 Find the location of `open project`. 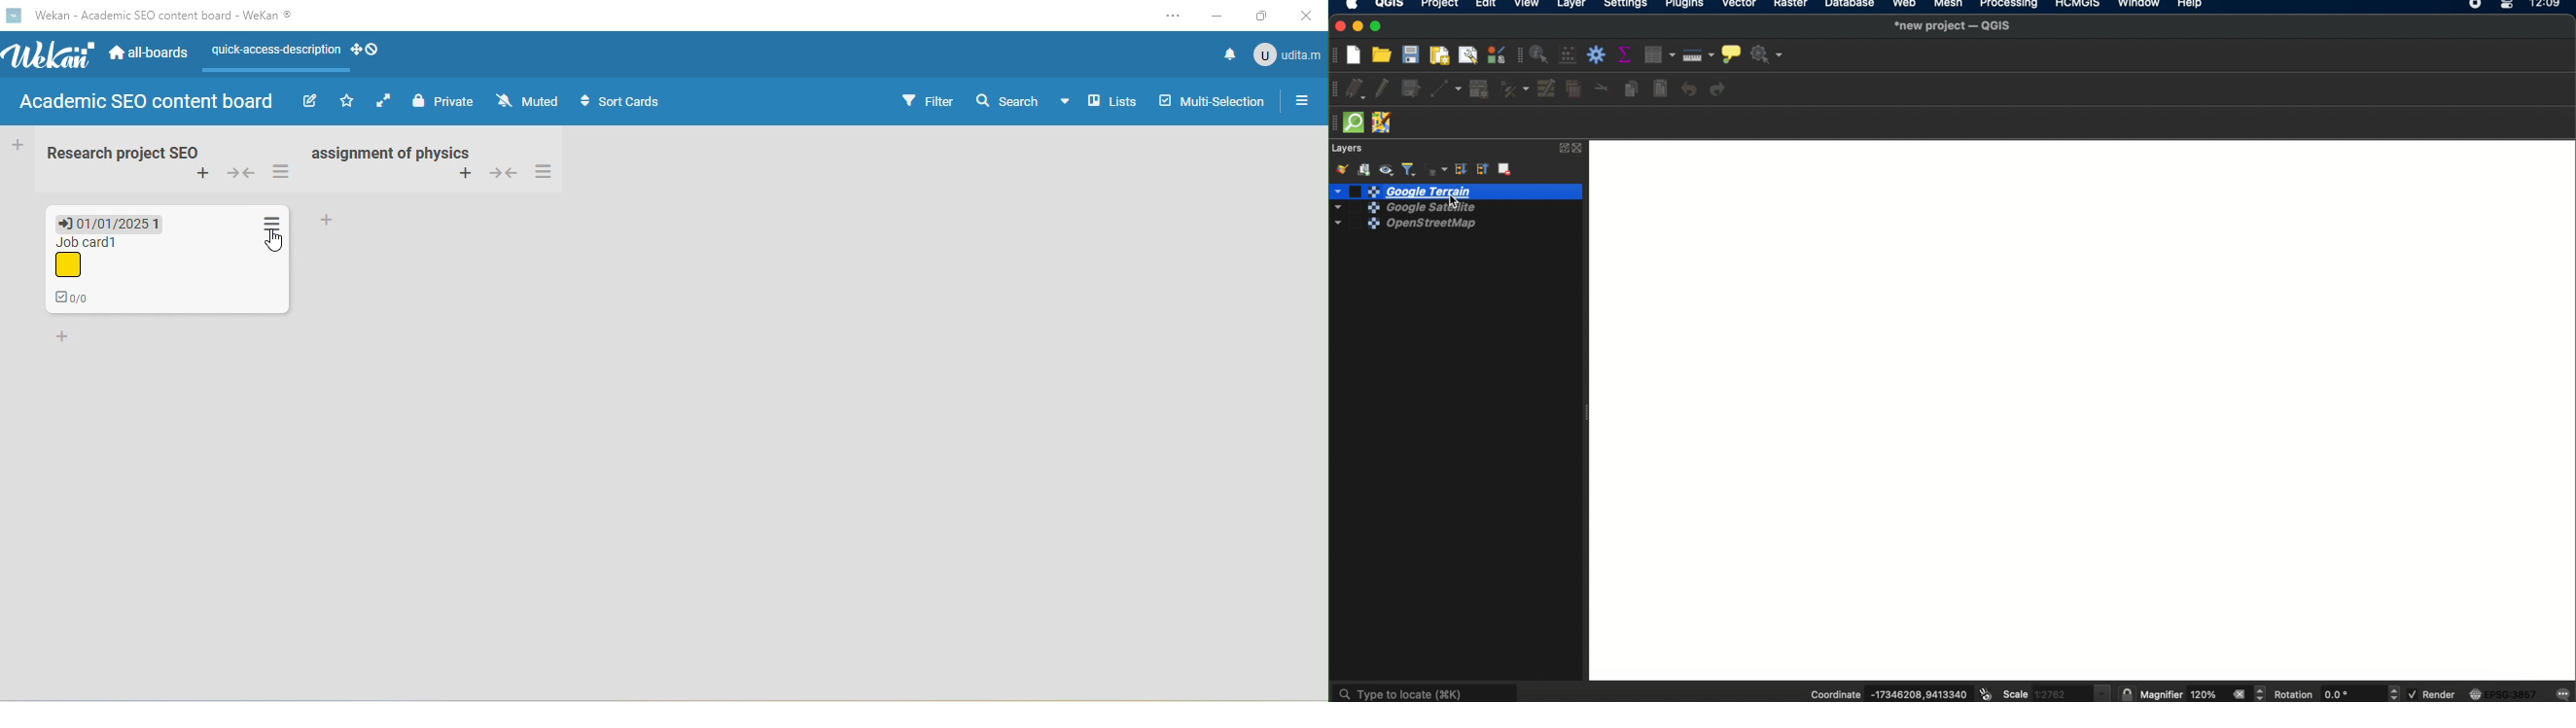

open project is located at coordinates (1384, 55).